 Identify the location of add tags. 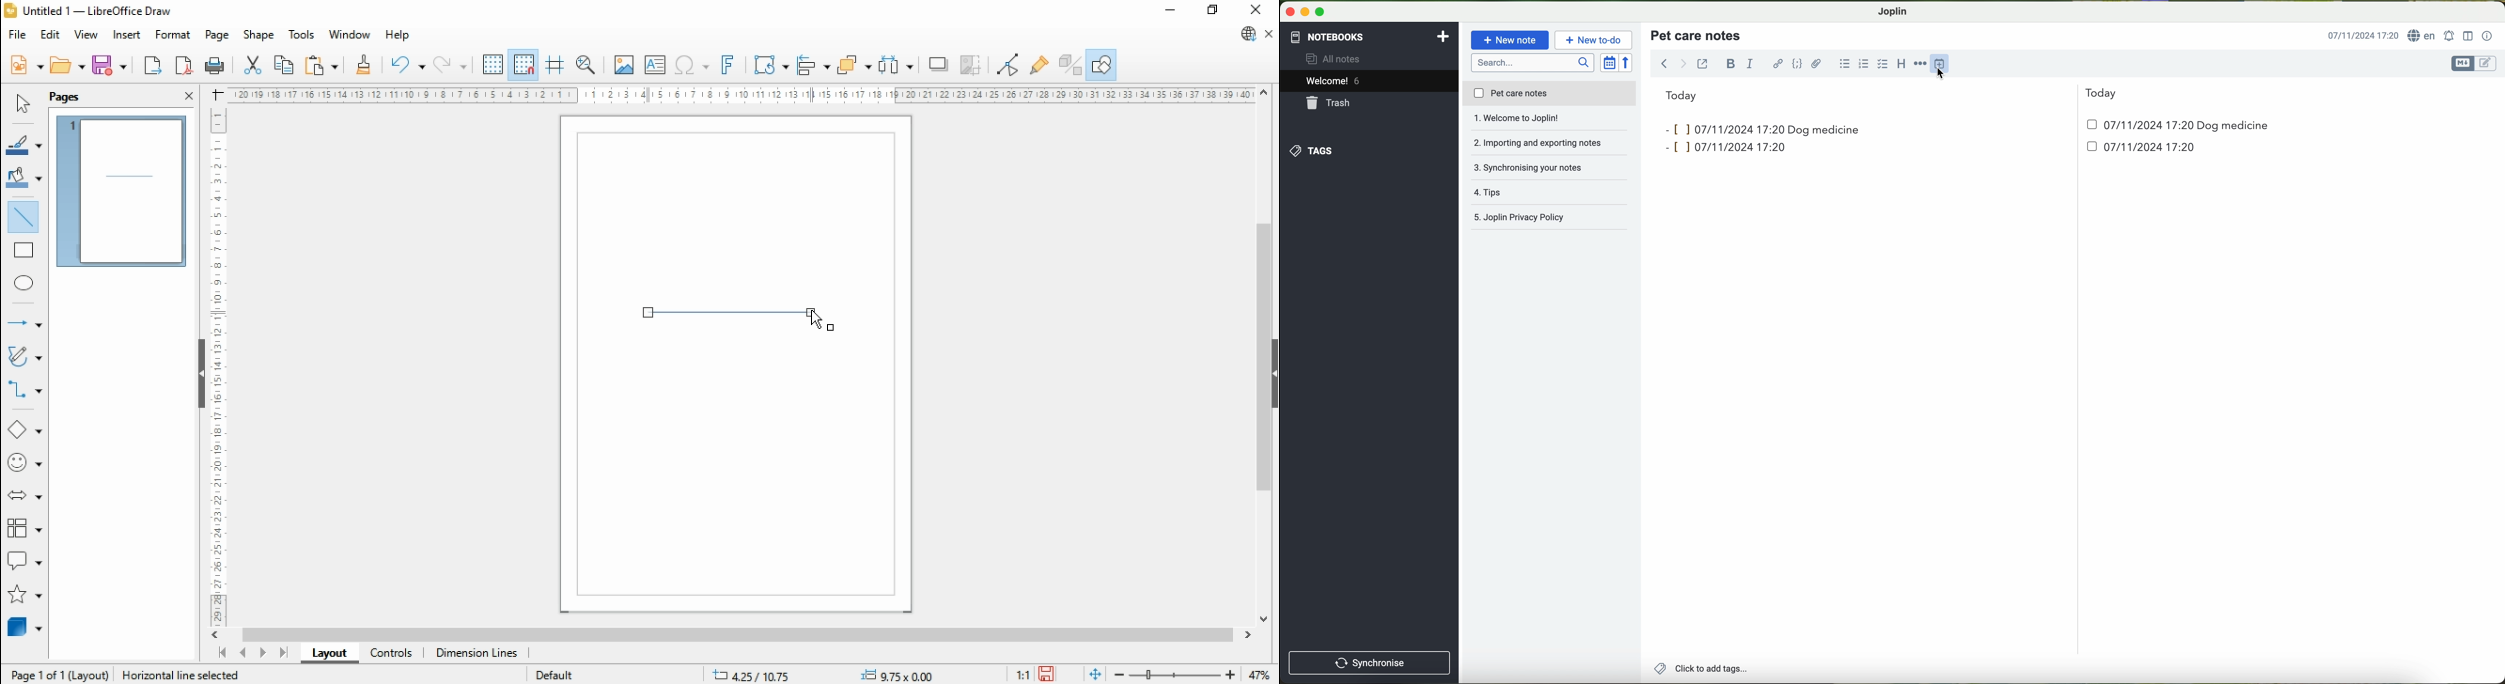
(1700, 670).